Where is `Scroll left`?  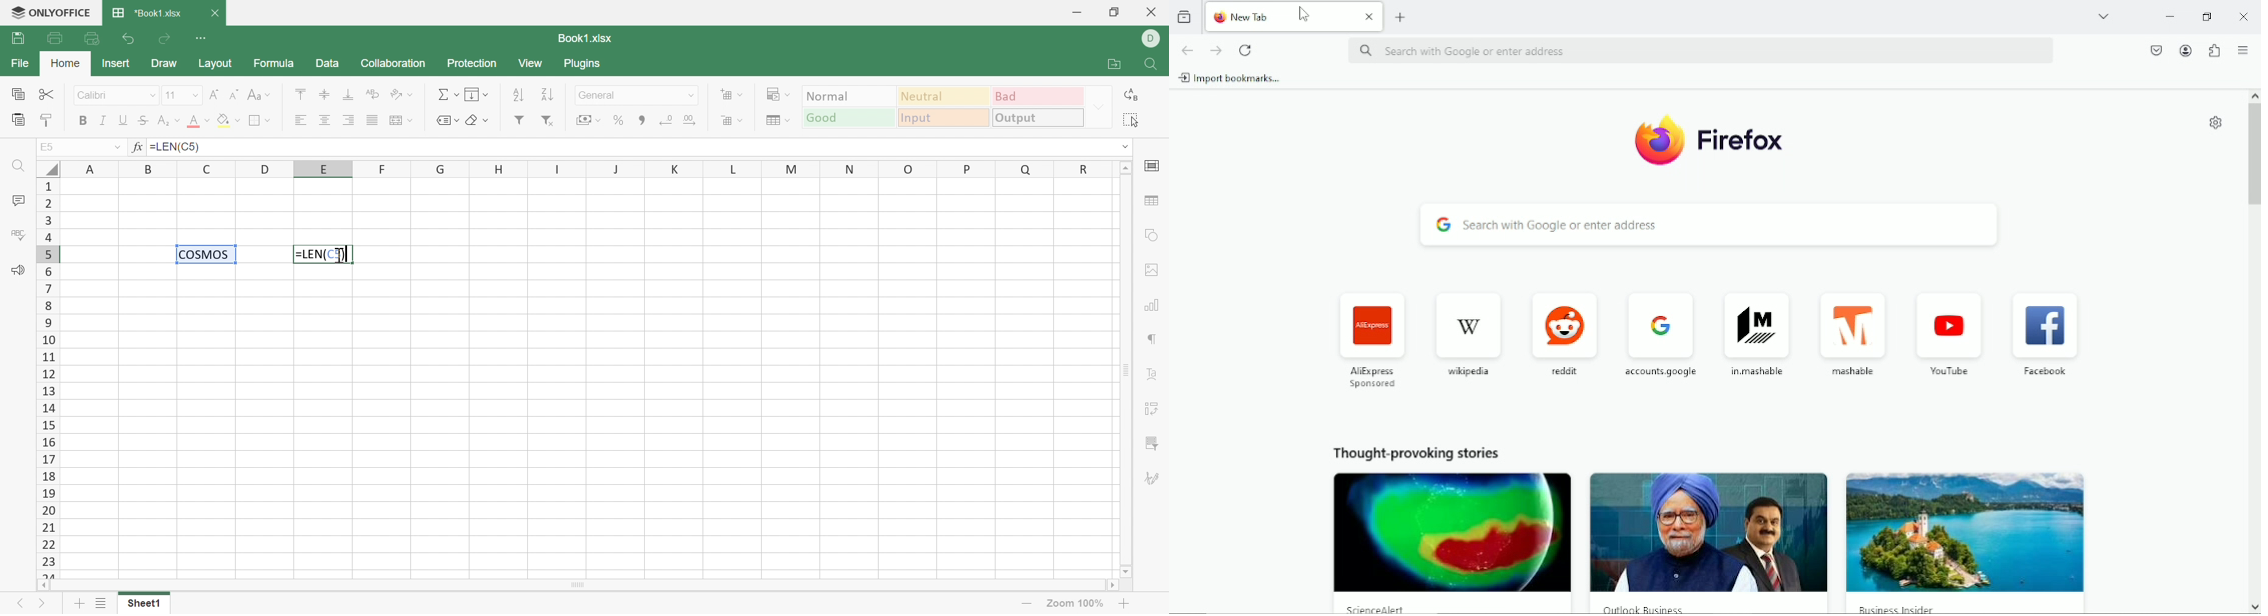
Scroll left is located at coordinates (44, 585).